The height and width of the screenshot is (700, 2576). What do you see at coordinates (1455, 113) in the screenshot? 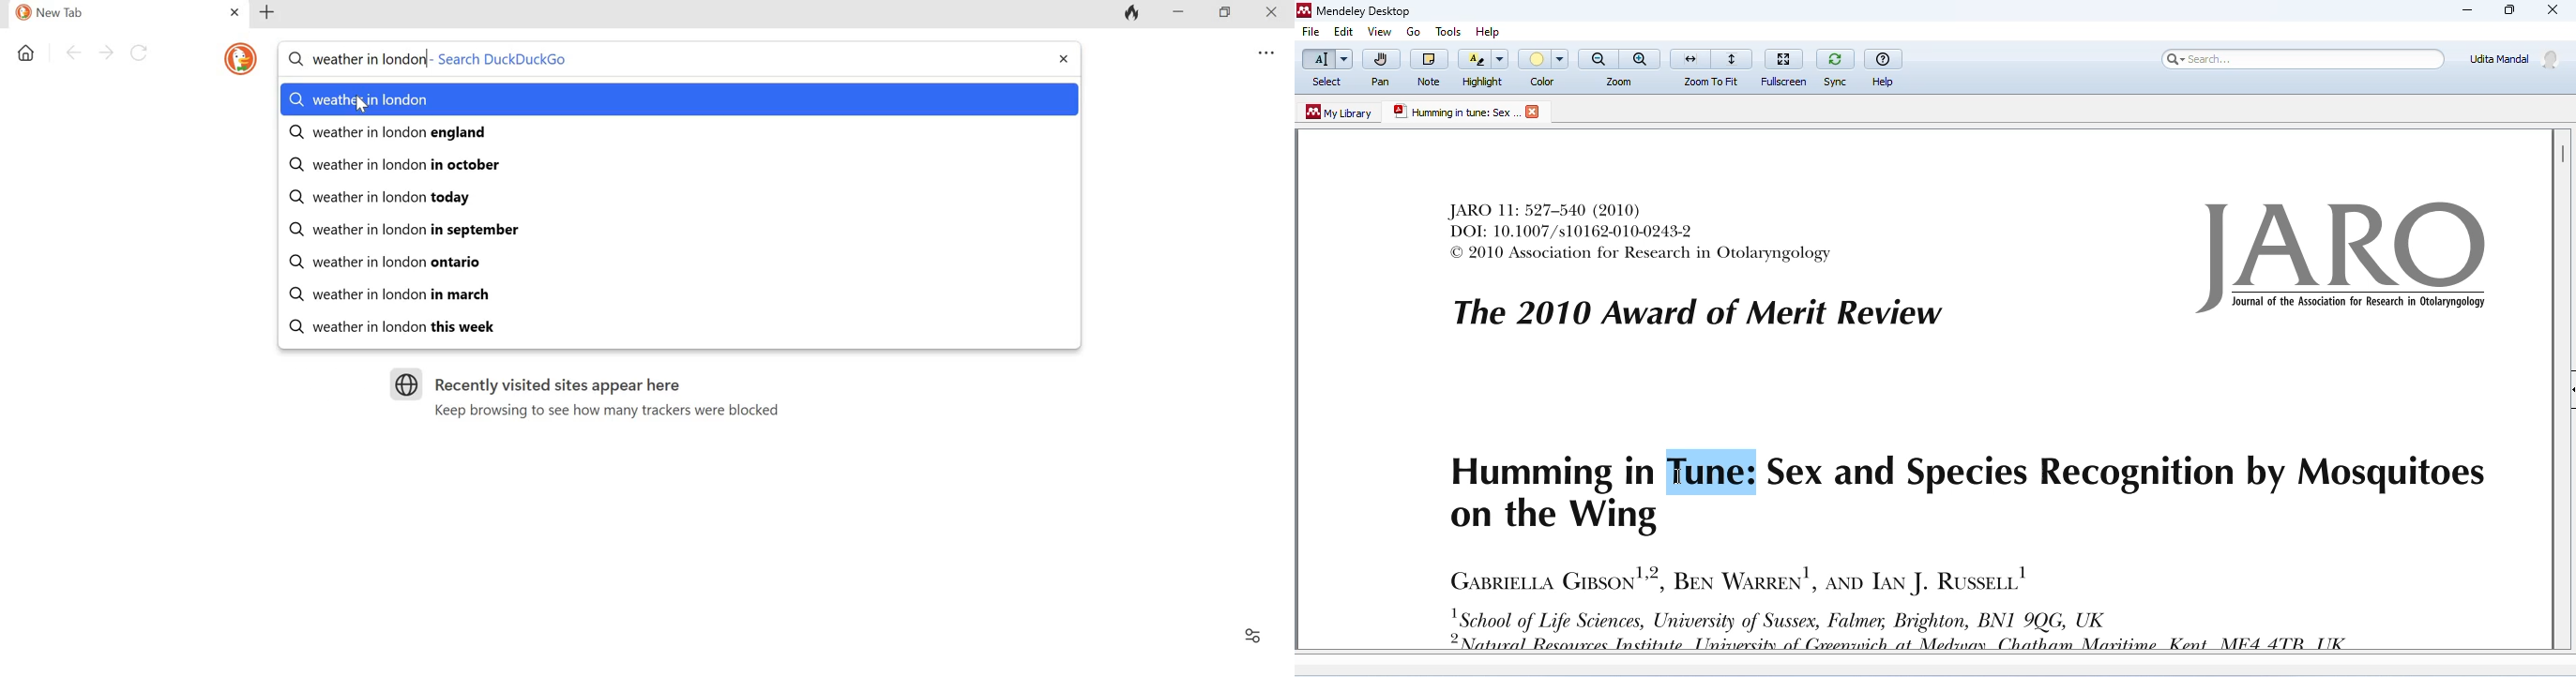
I see `tab name :Humming in tune: Sex and species recognition by mosquitoes on the wing` at bounding box center [1455, 113].